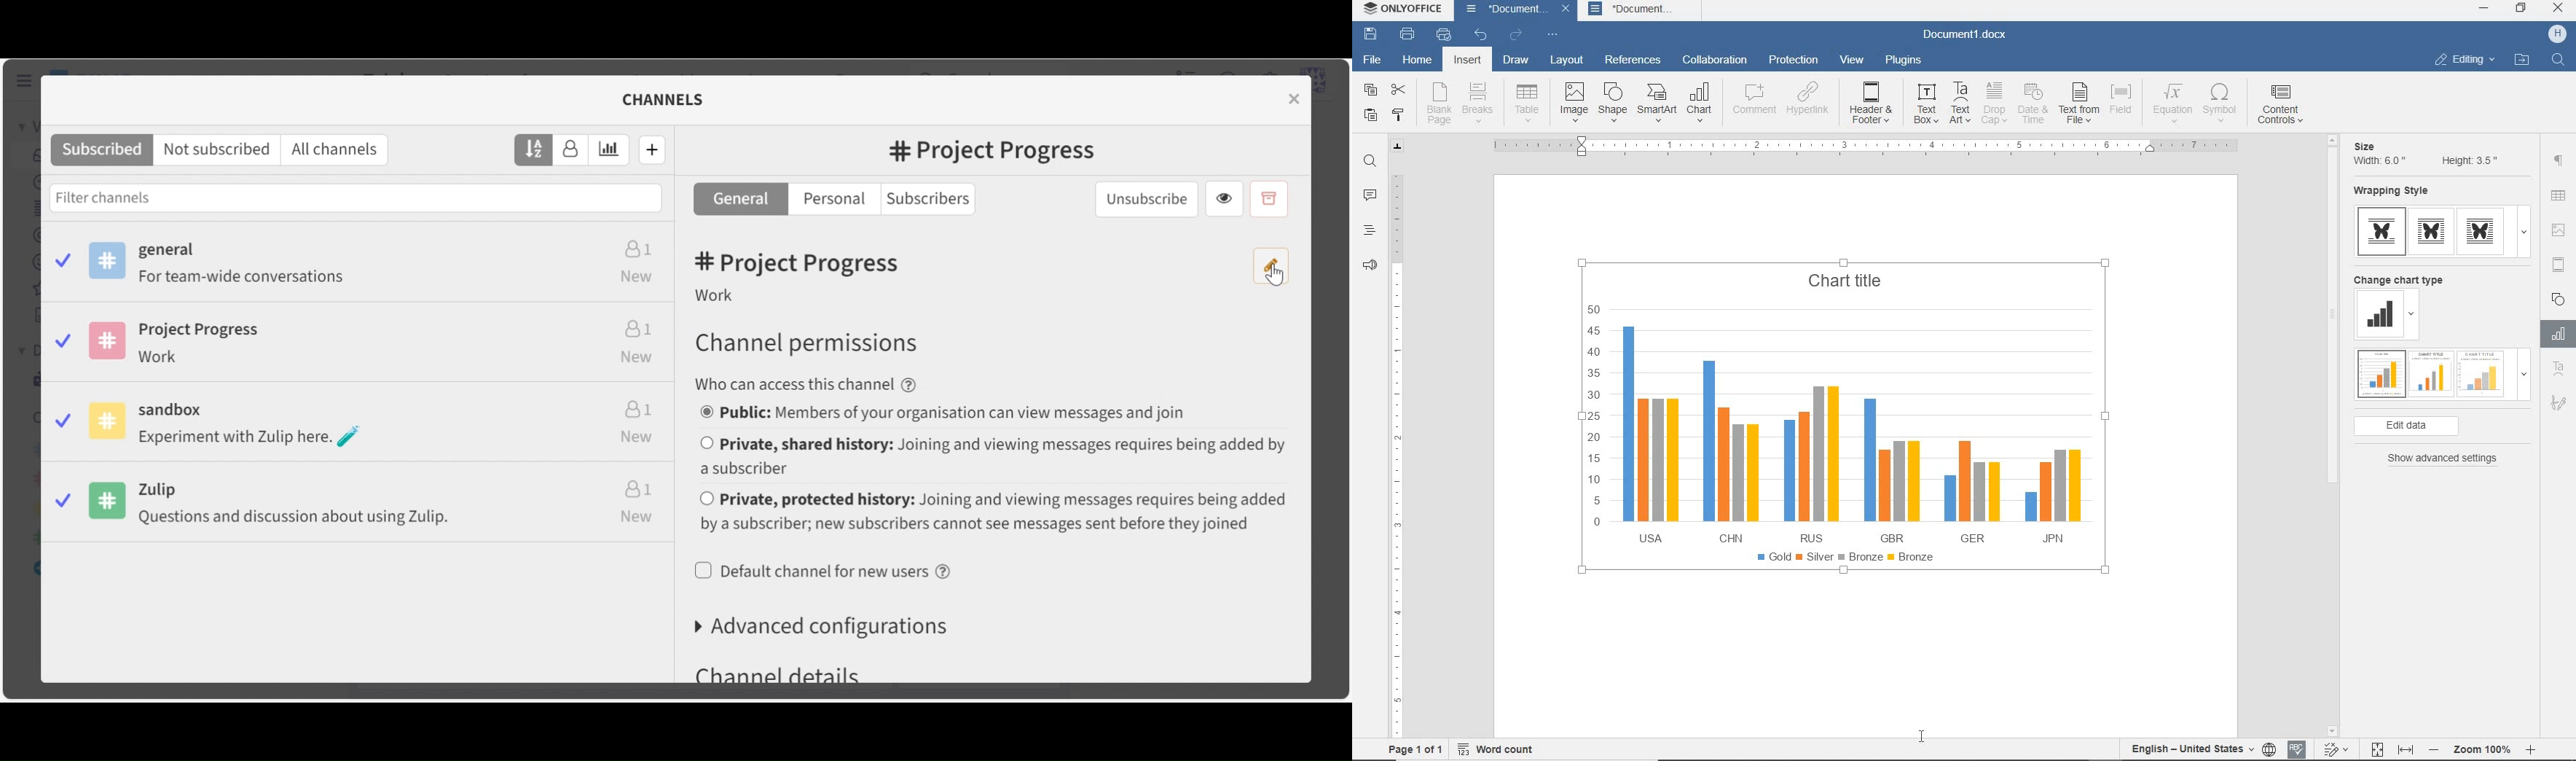 This screenshot has height=784, width=2576. I want to click on Personal, so click(830, 200).